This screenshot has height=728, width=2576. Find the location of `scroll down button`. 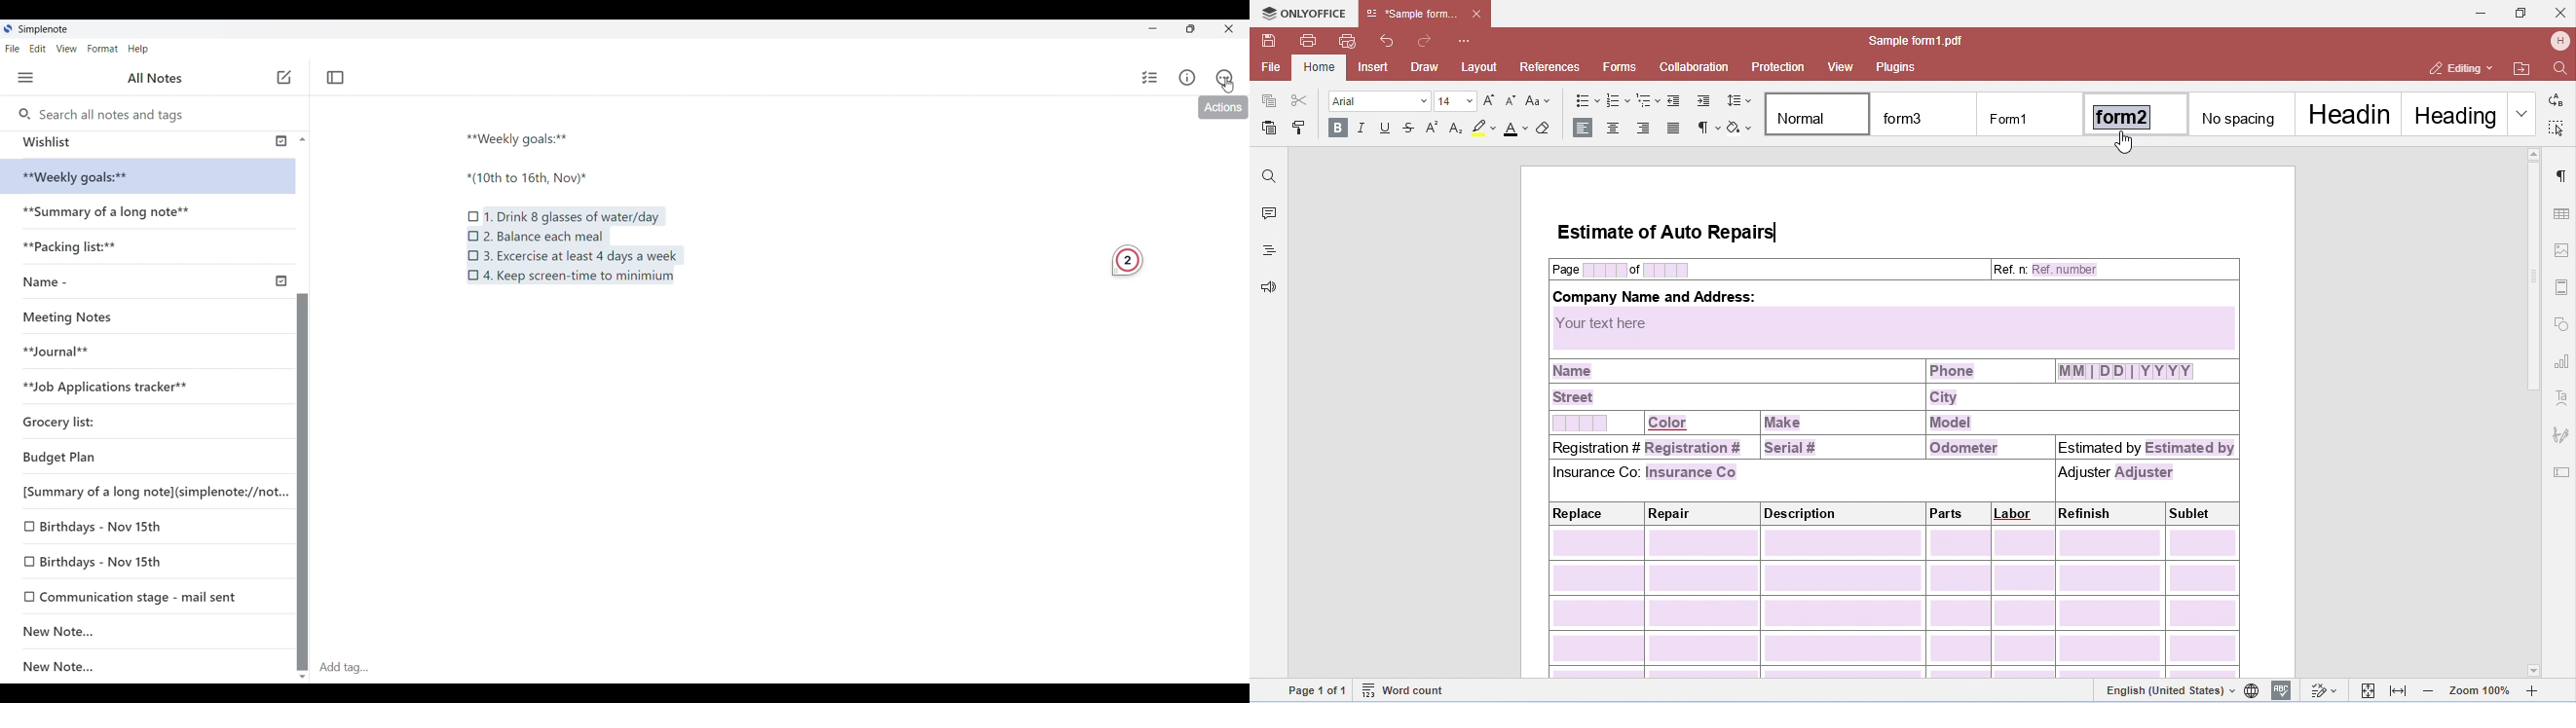

scroll down button is located at coordinates (303, 672).